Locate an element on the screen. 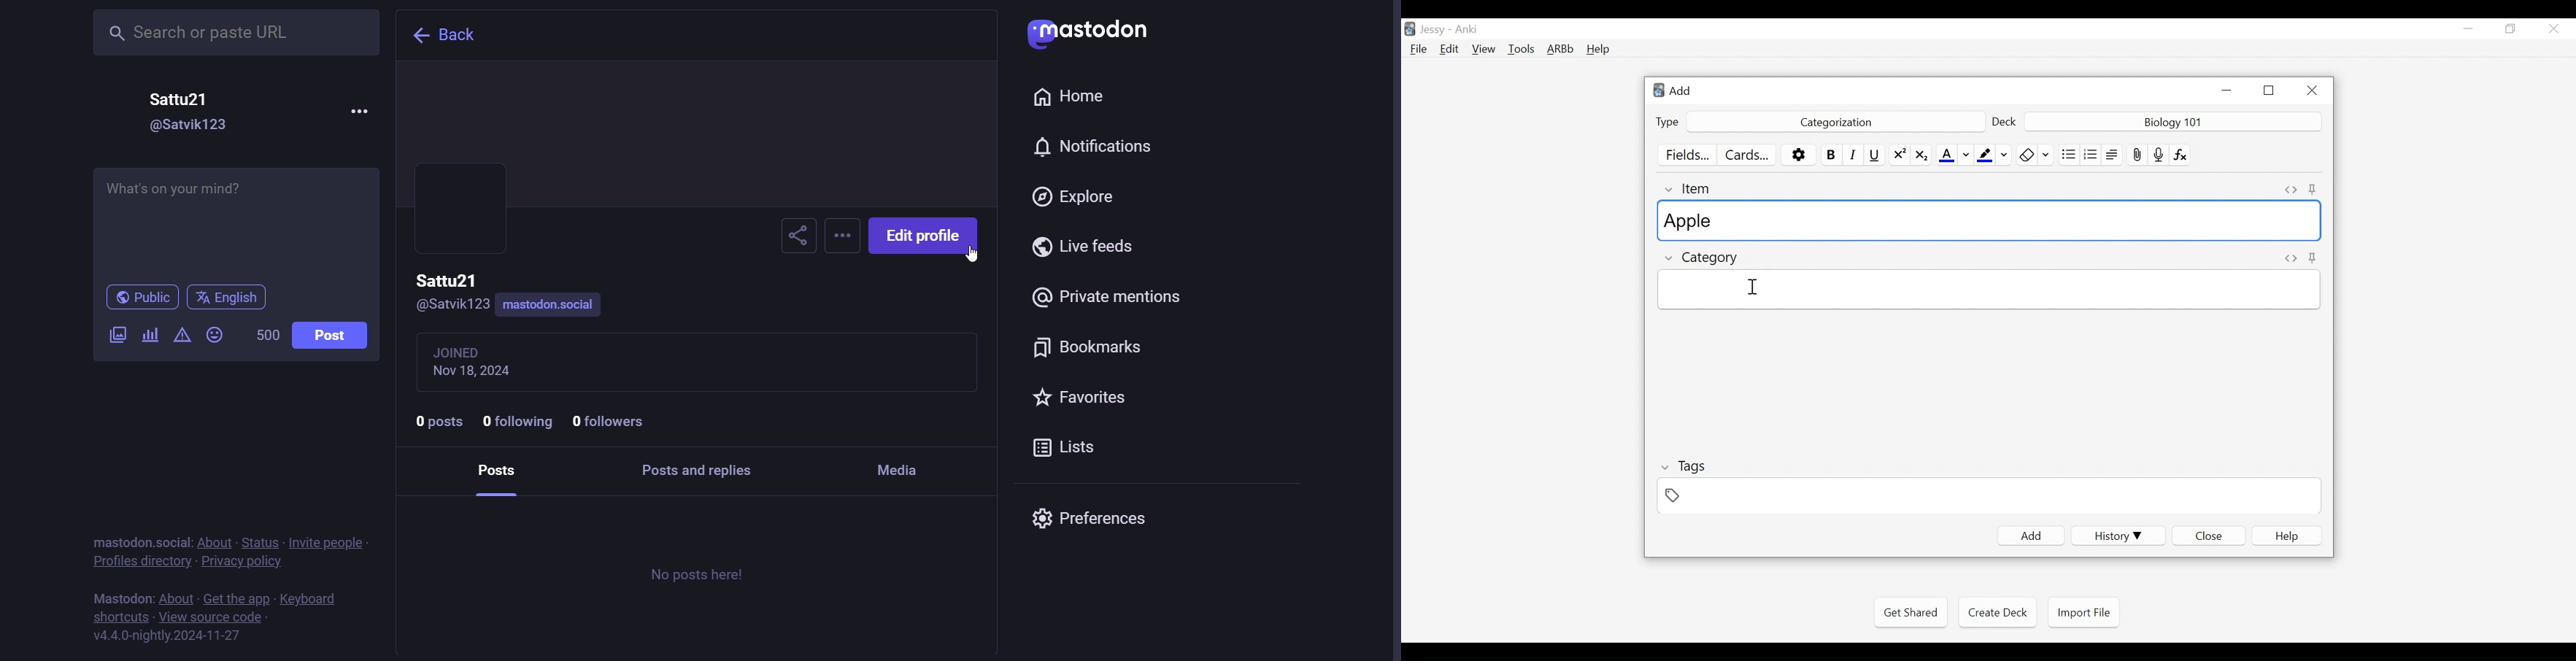  Toggle Sticky is located at coordinates (2314, 190).